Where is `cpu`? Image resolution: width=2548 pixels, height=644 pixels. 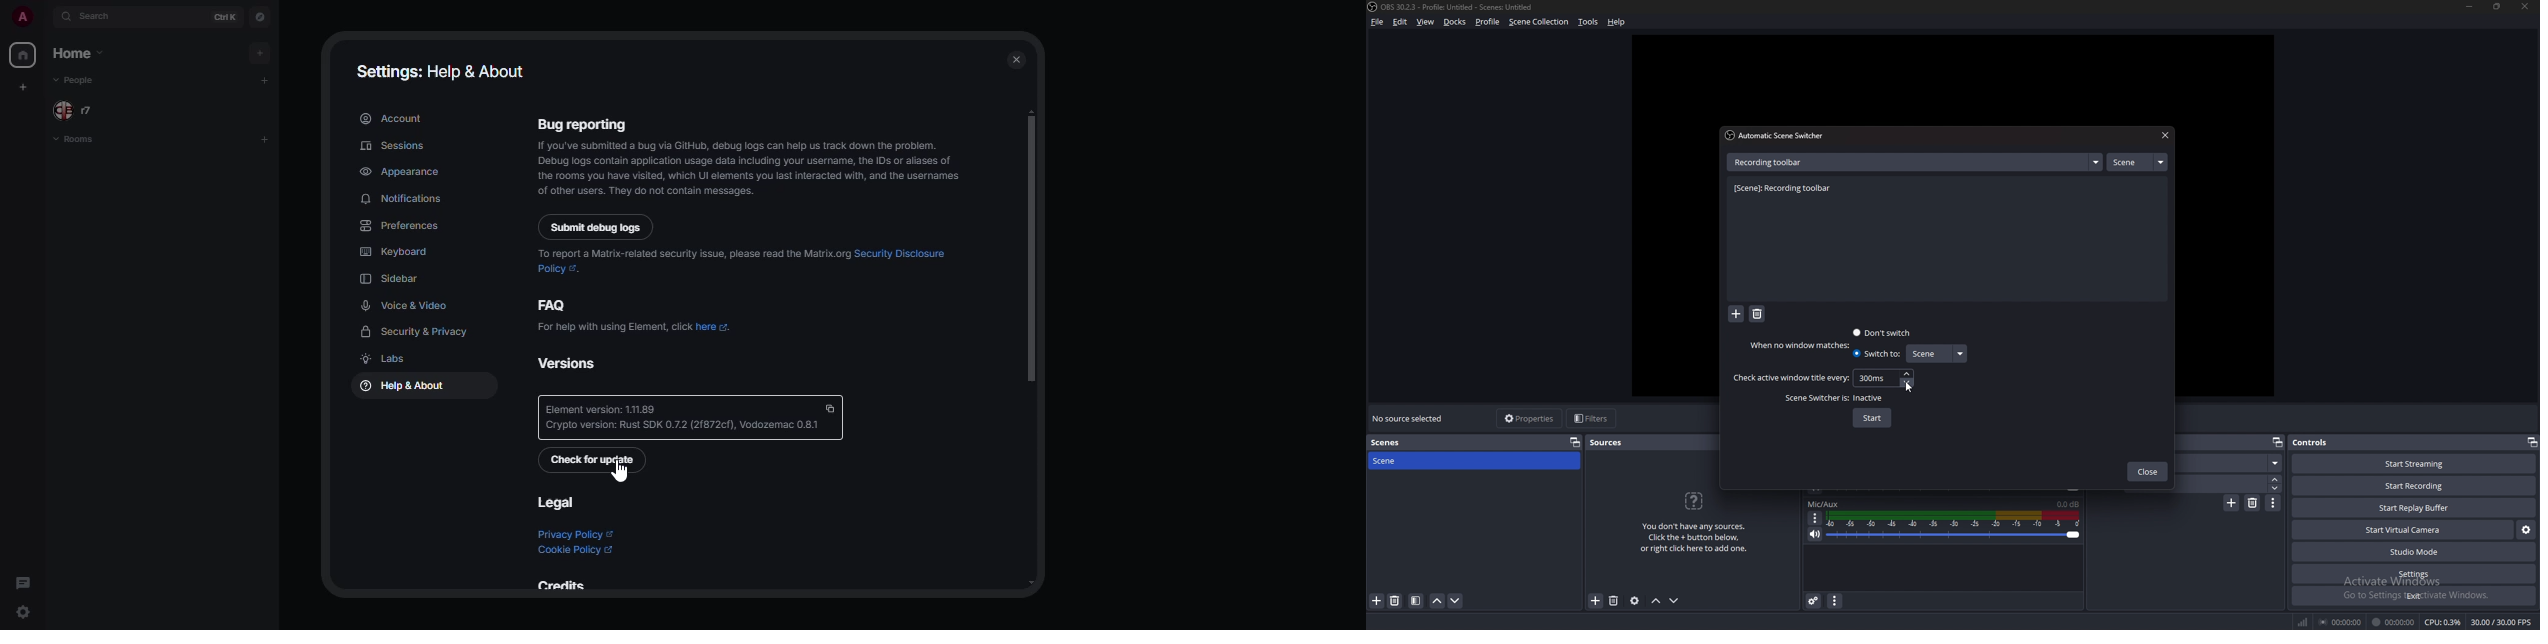
cpu is located at coordinates (2443, 622).